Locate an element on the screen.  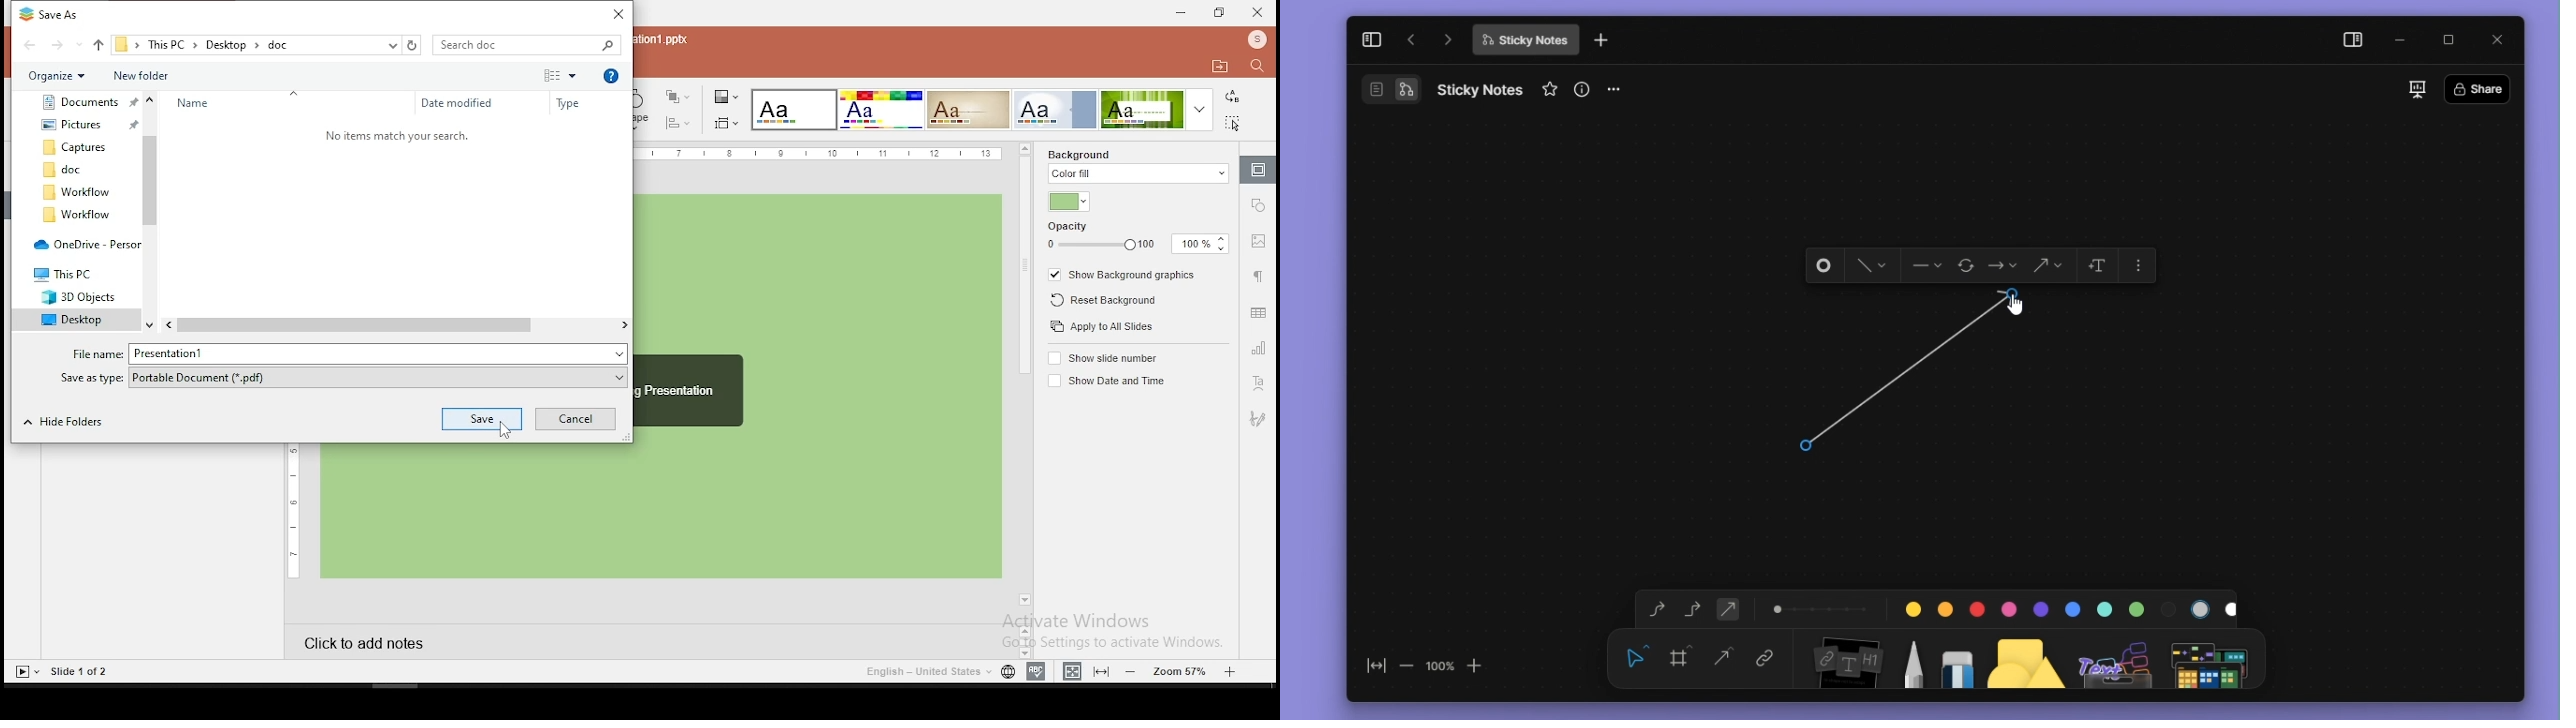
cursor is located at coordinates (2018, 310).